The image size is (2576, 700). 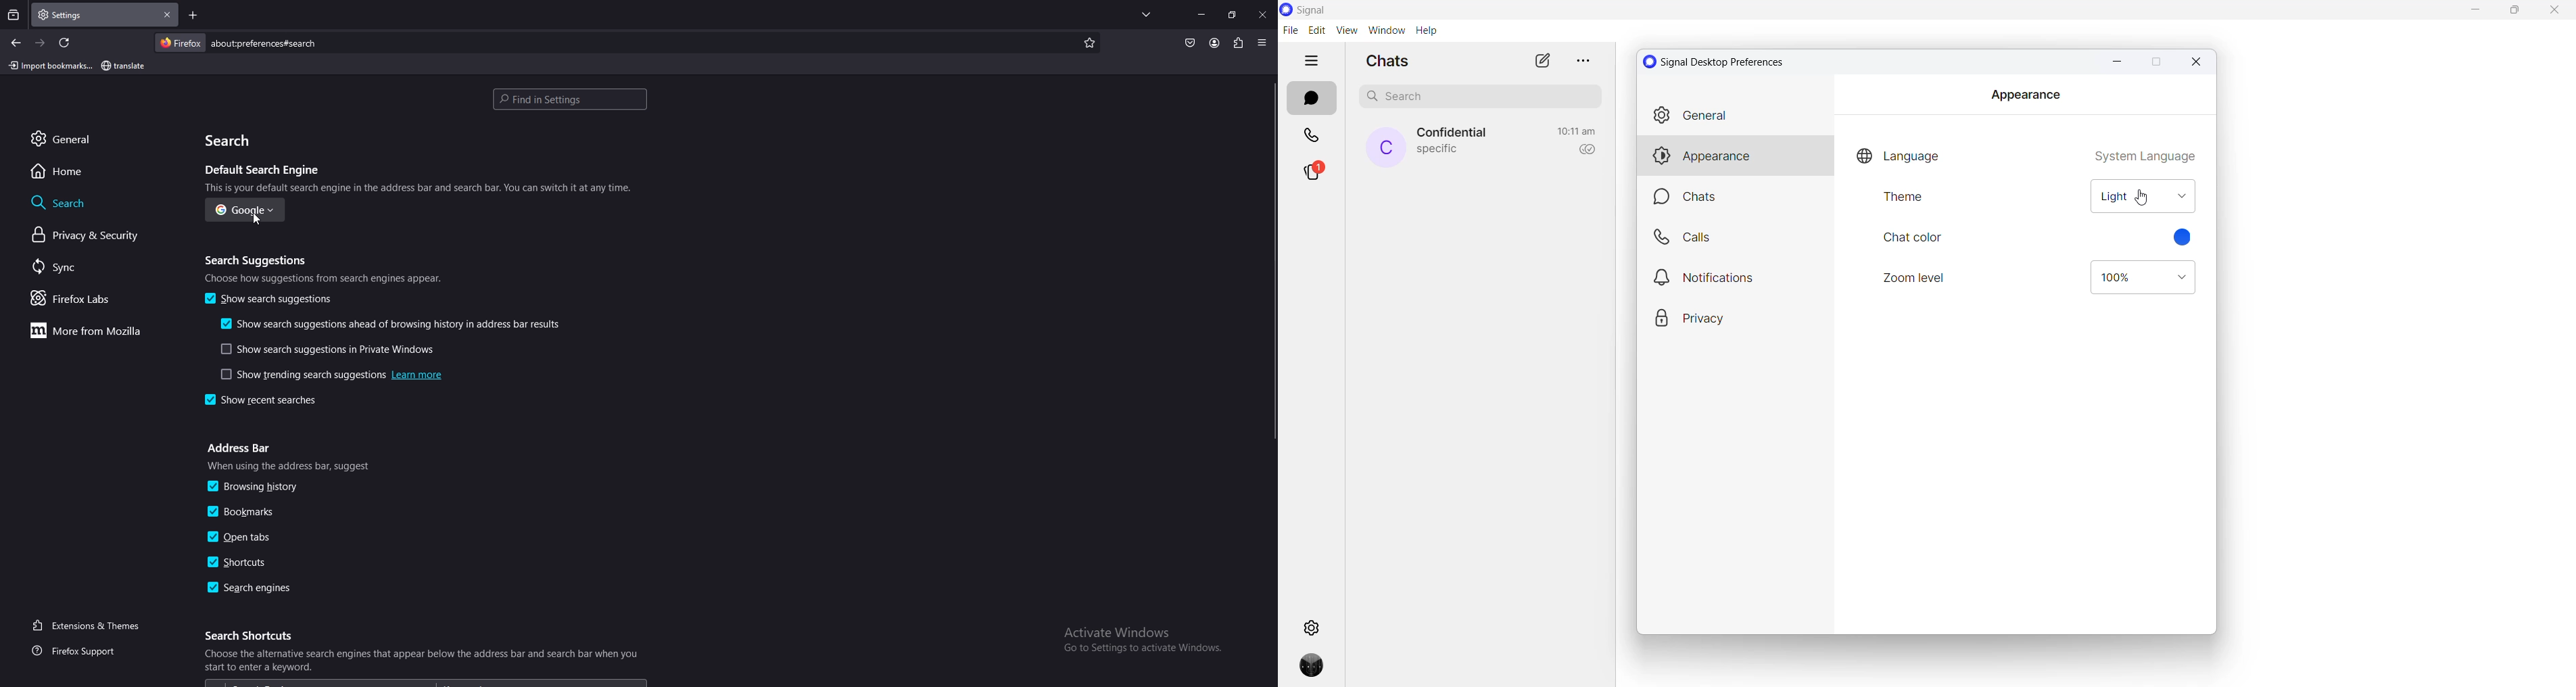 I want to click on close, so click(x=2554, y=12).